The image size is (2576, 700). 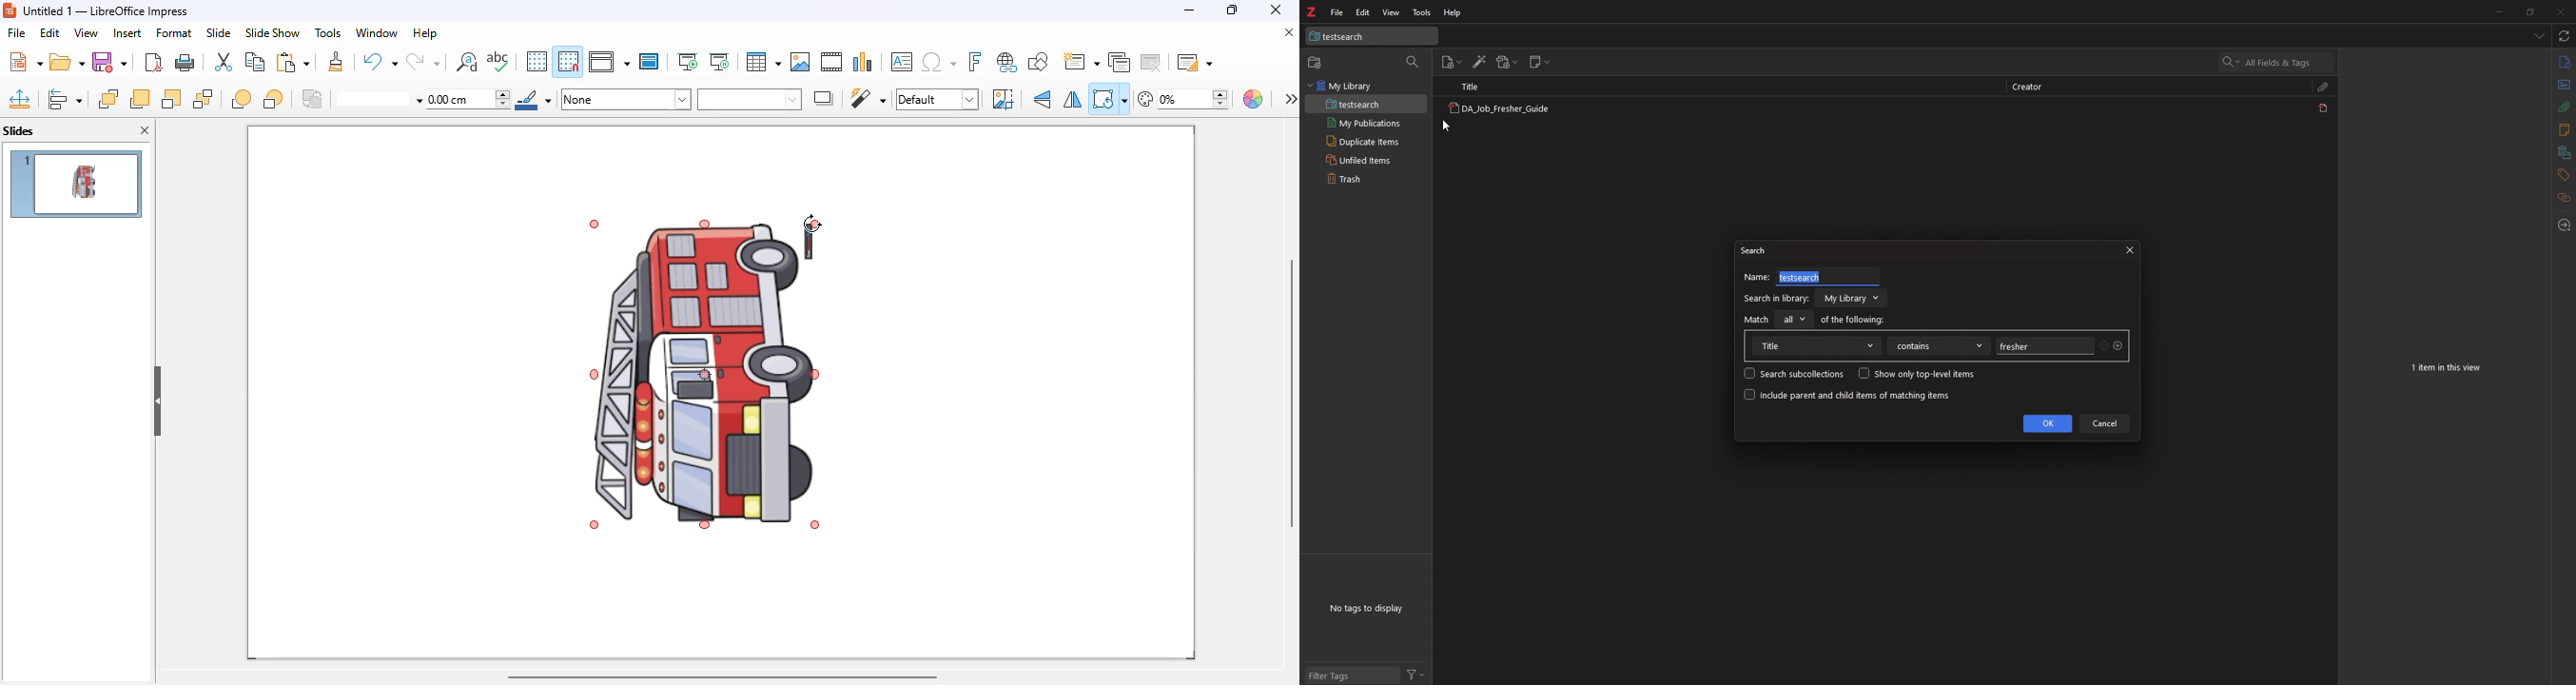 I want to click on close pane, so click(x=145, y=130).